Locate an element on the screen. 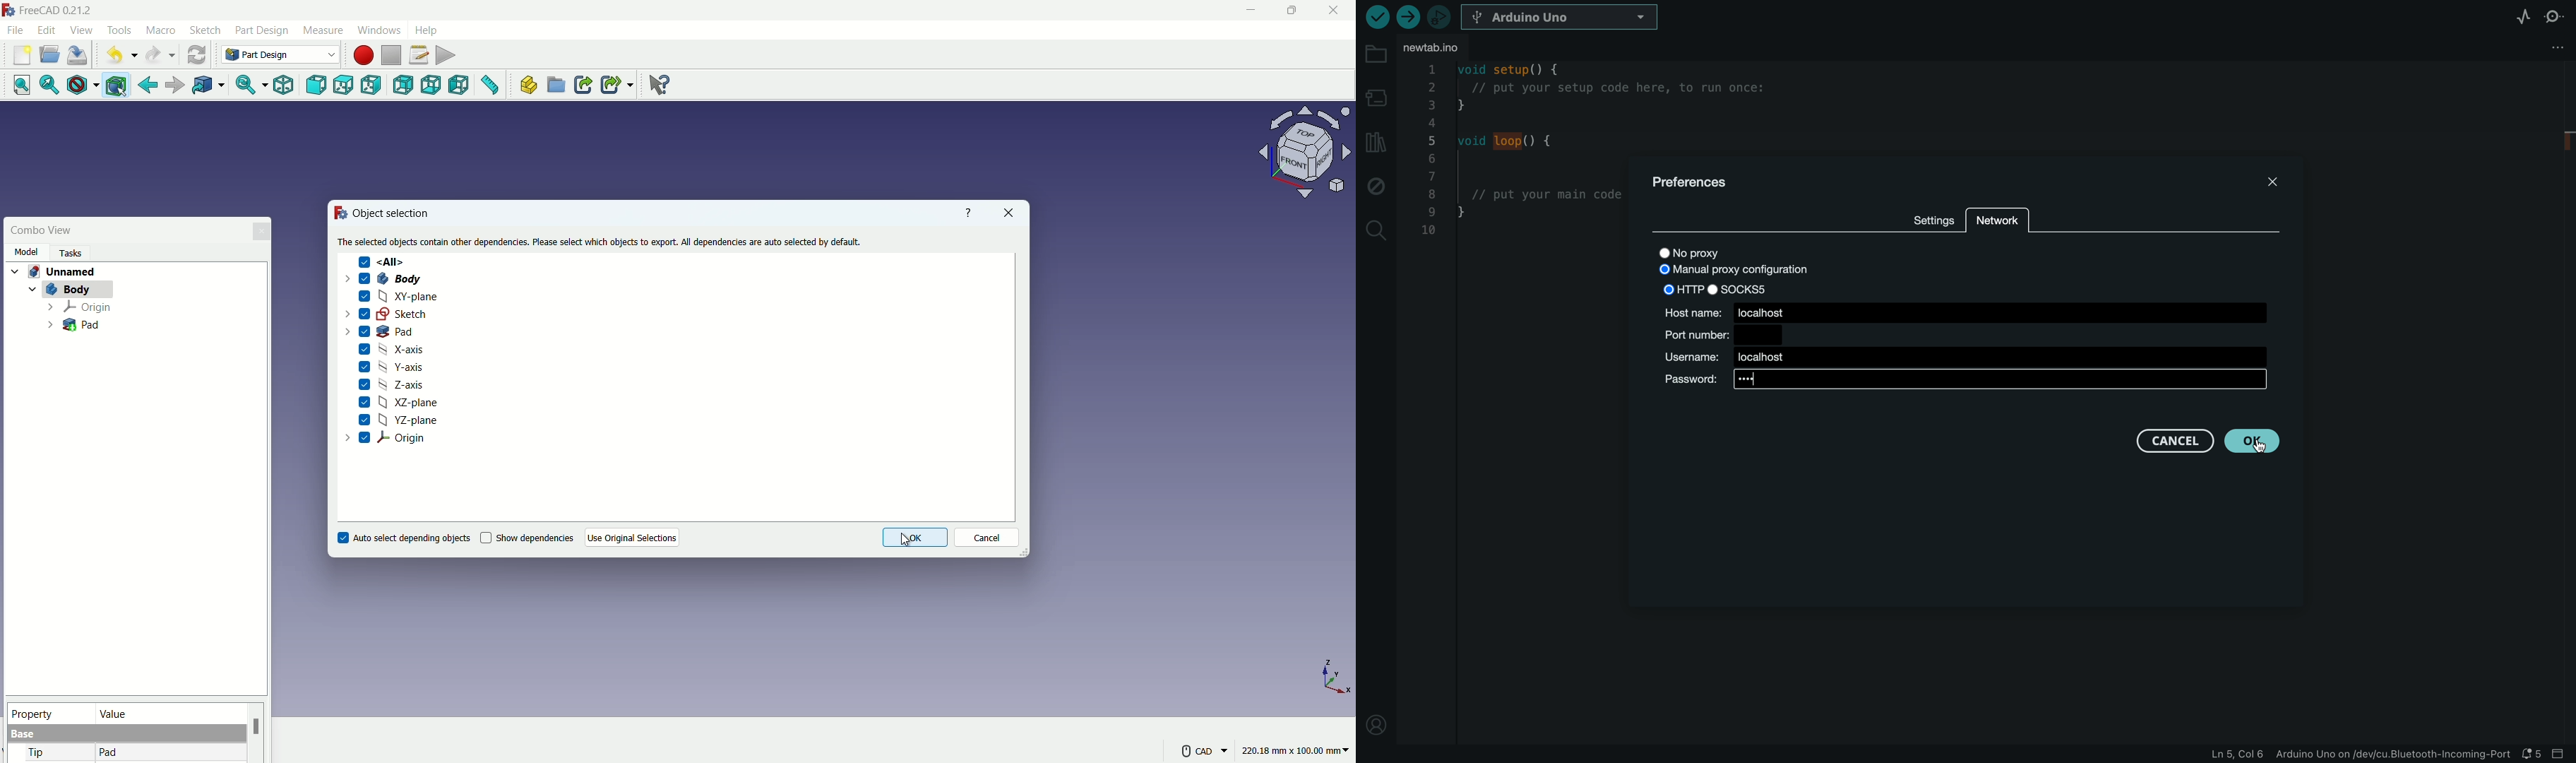  CAD is located at coordinates (1203, 750).